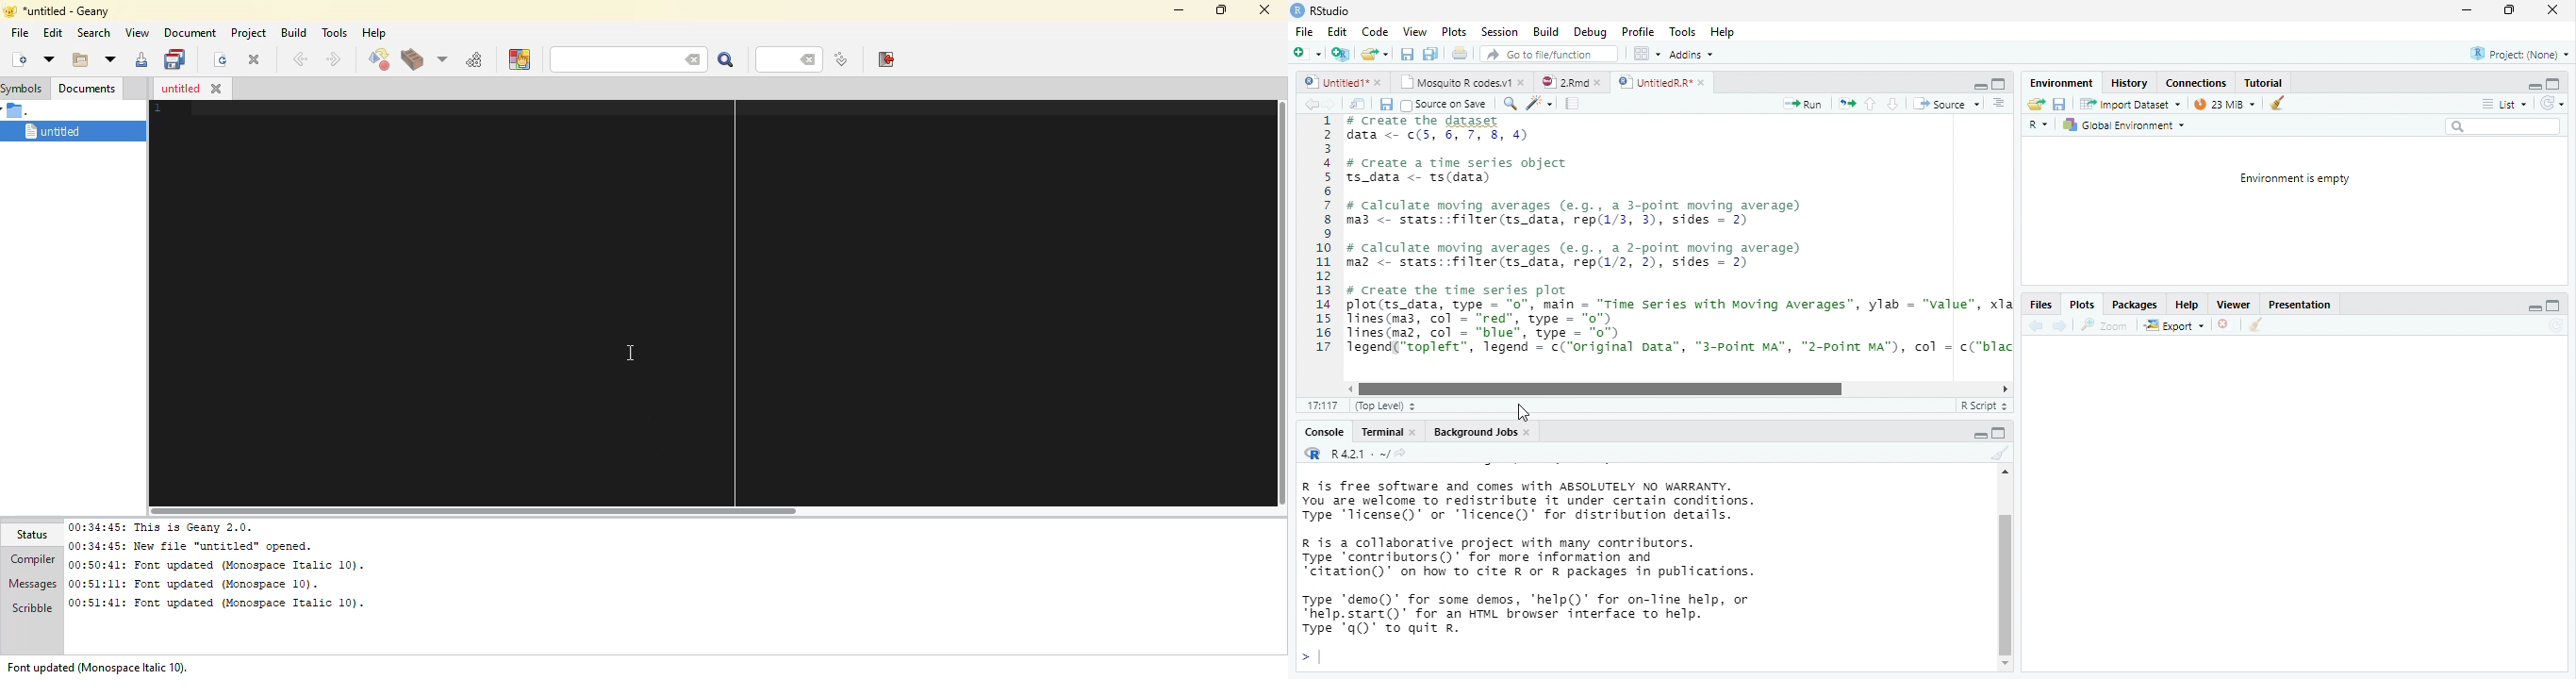  What do you see at coordinates (1333, 105) in the screenshot?
I see `next` at bounding box center [1333, 105].